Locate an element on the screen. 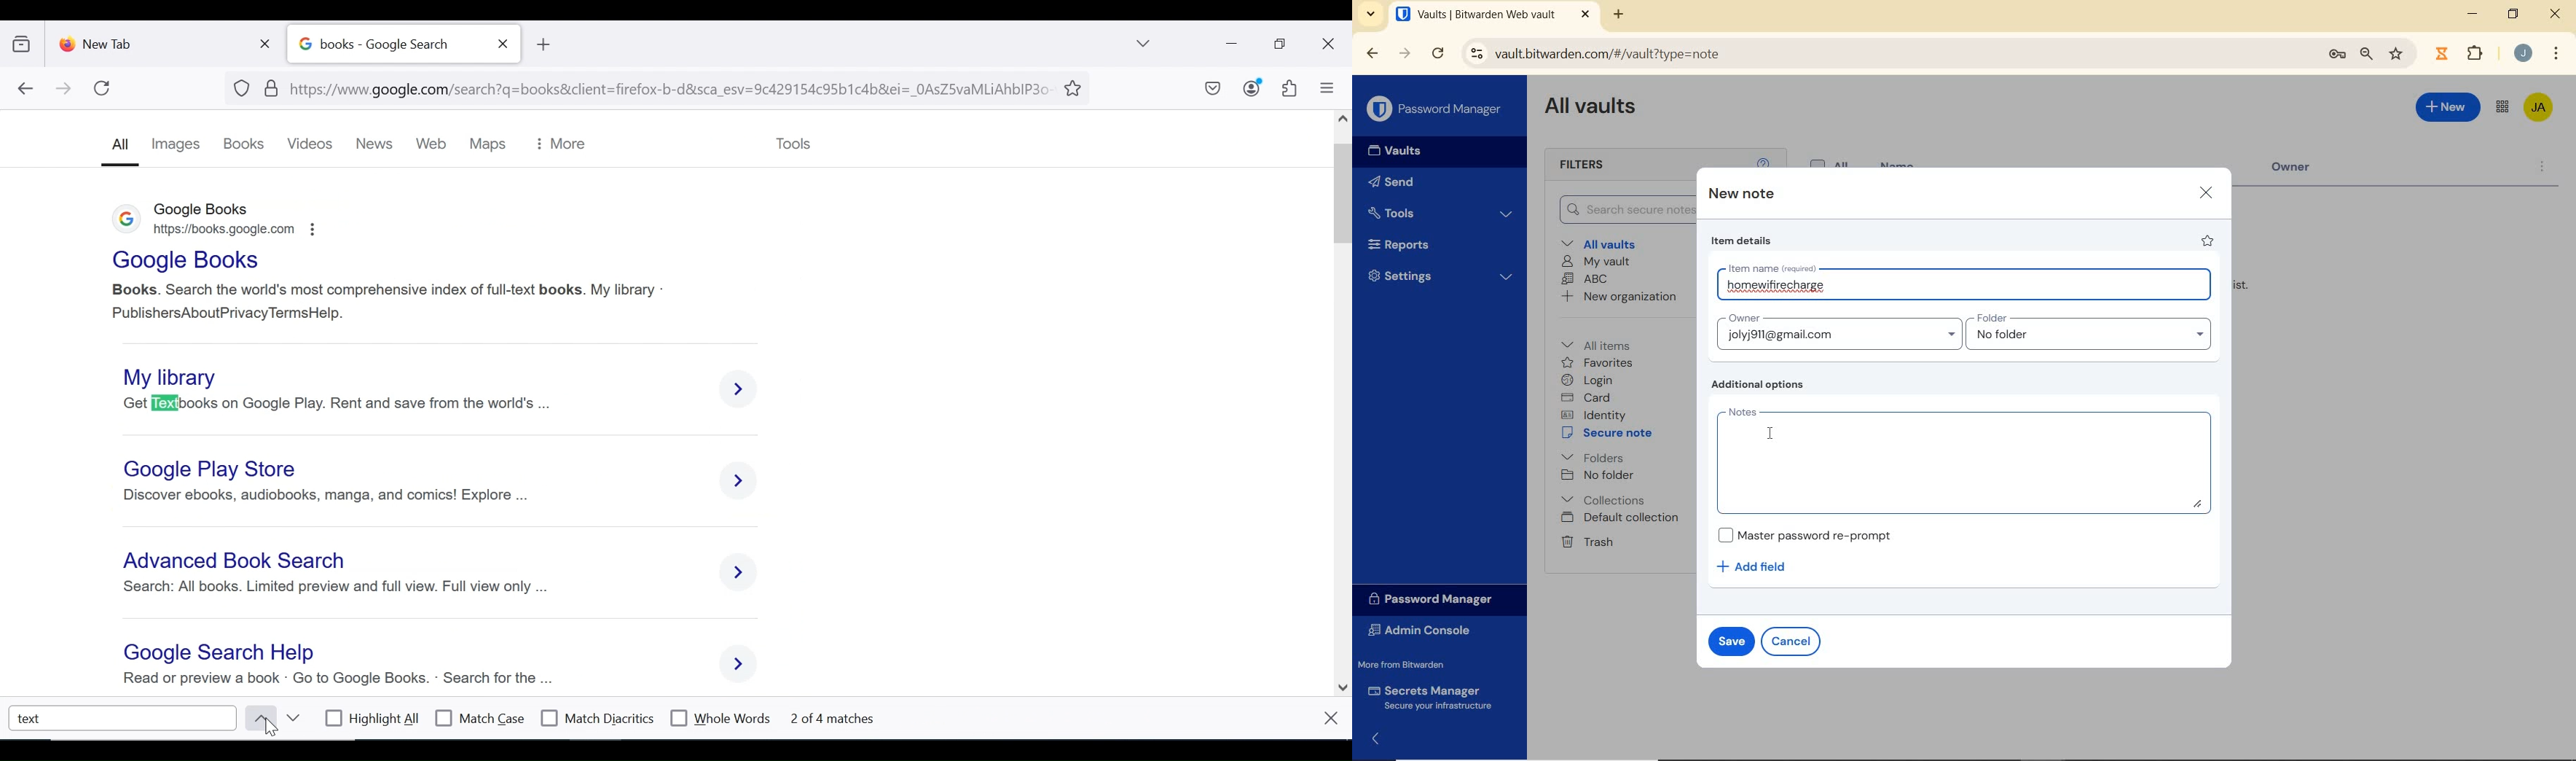 This screenshot has height=784, width=2576. images is located at coordinates (177, 144).